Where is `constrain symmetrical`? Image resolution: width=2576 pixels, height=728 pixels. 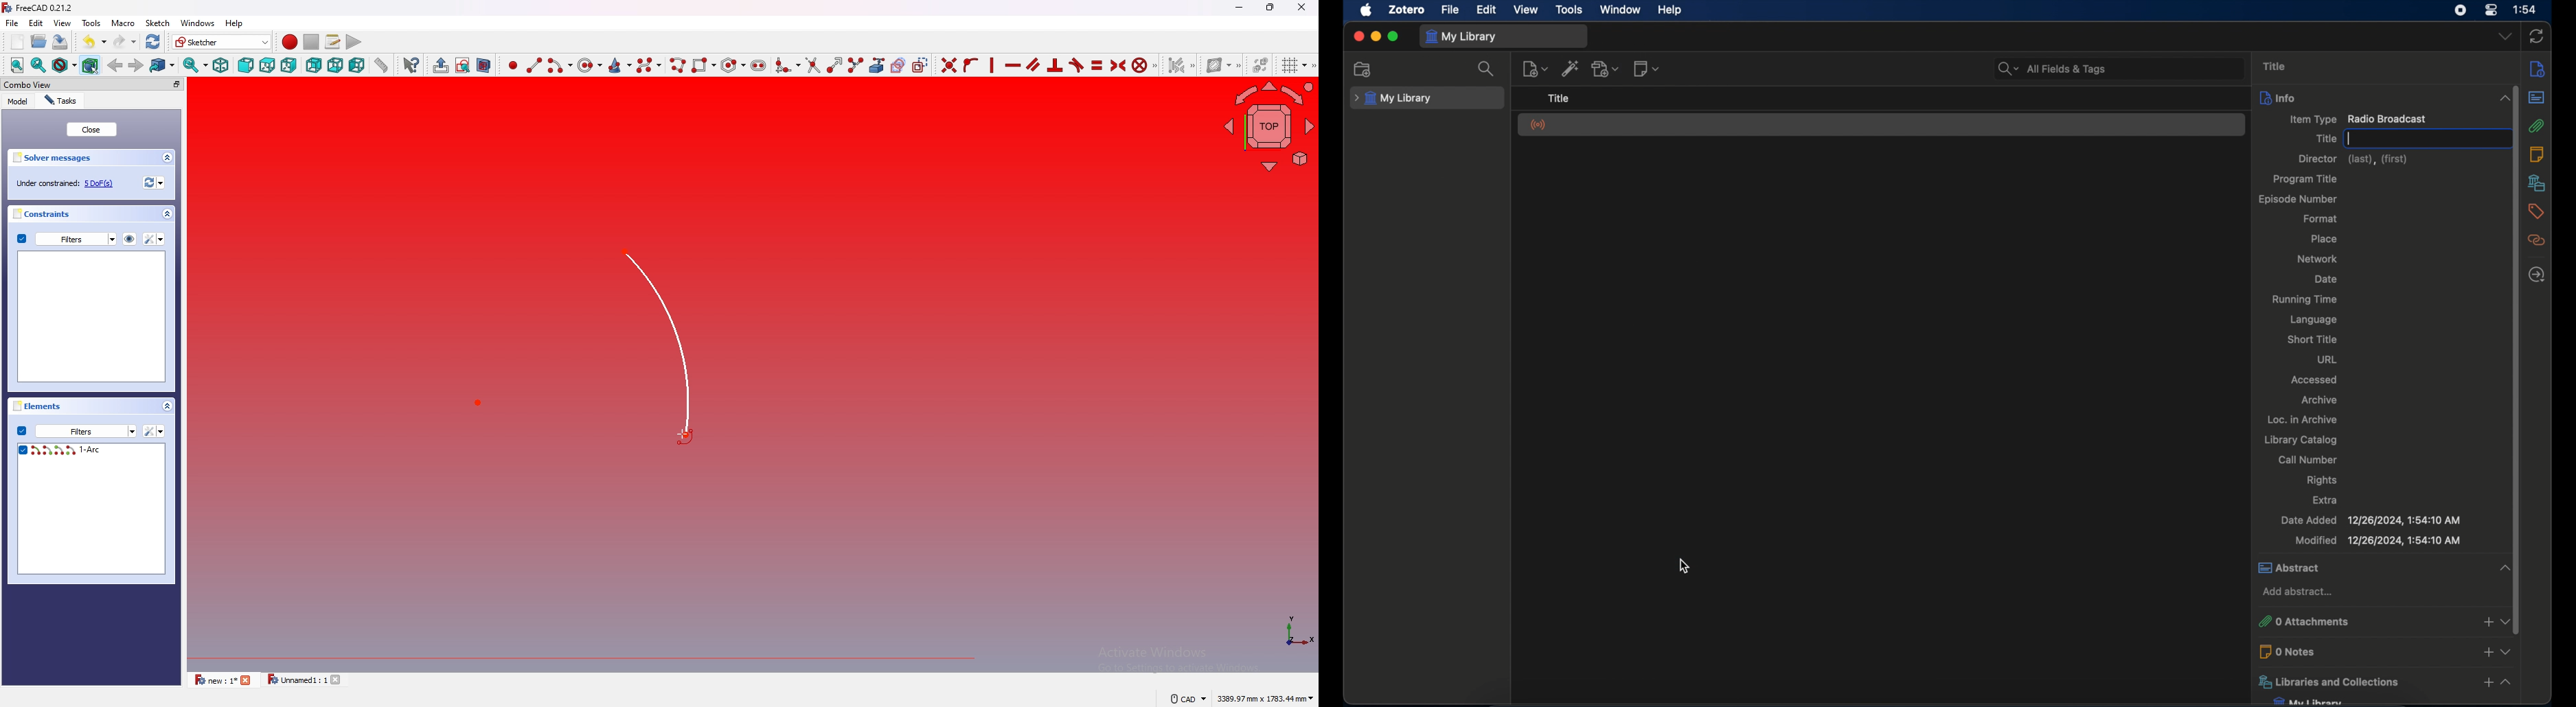 constrain symmetrical is located at coordinates (1119, 65).